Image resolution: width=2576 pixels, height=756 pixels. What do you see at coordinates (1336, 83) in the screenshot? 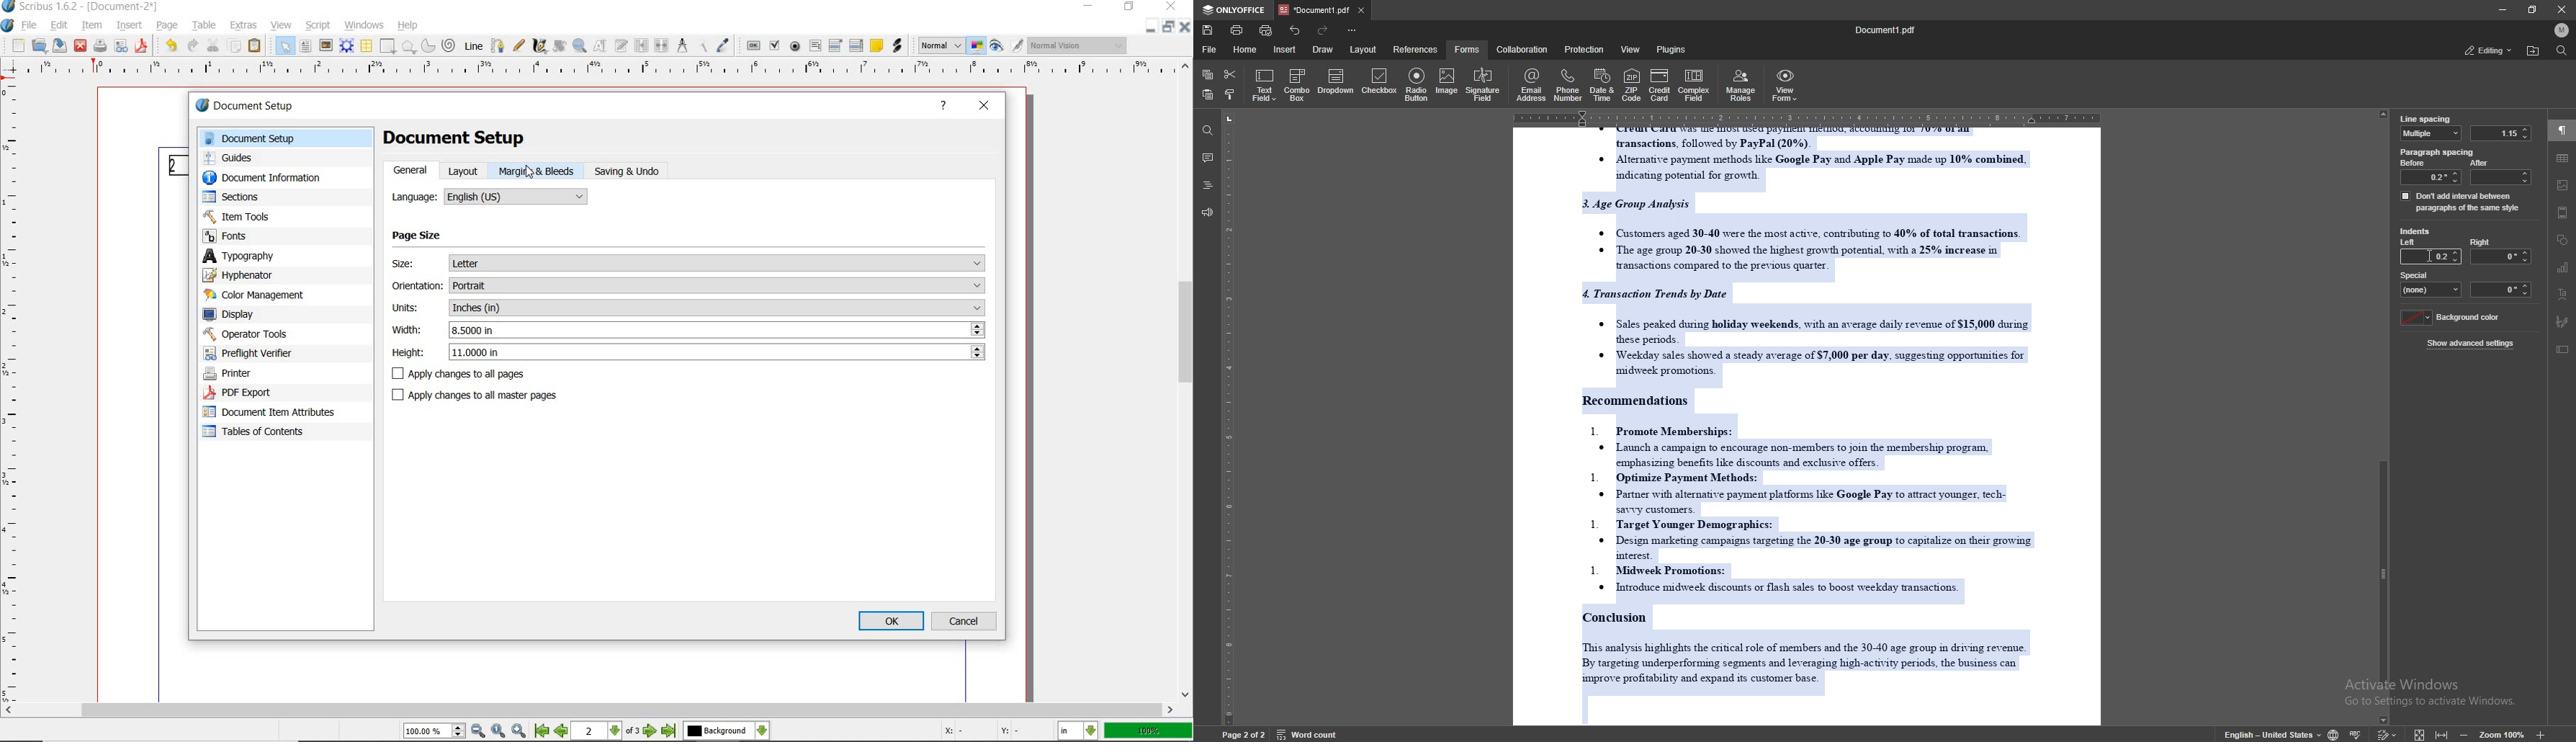
I see `dropdown` at bounding box center [1336, 83].